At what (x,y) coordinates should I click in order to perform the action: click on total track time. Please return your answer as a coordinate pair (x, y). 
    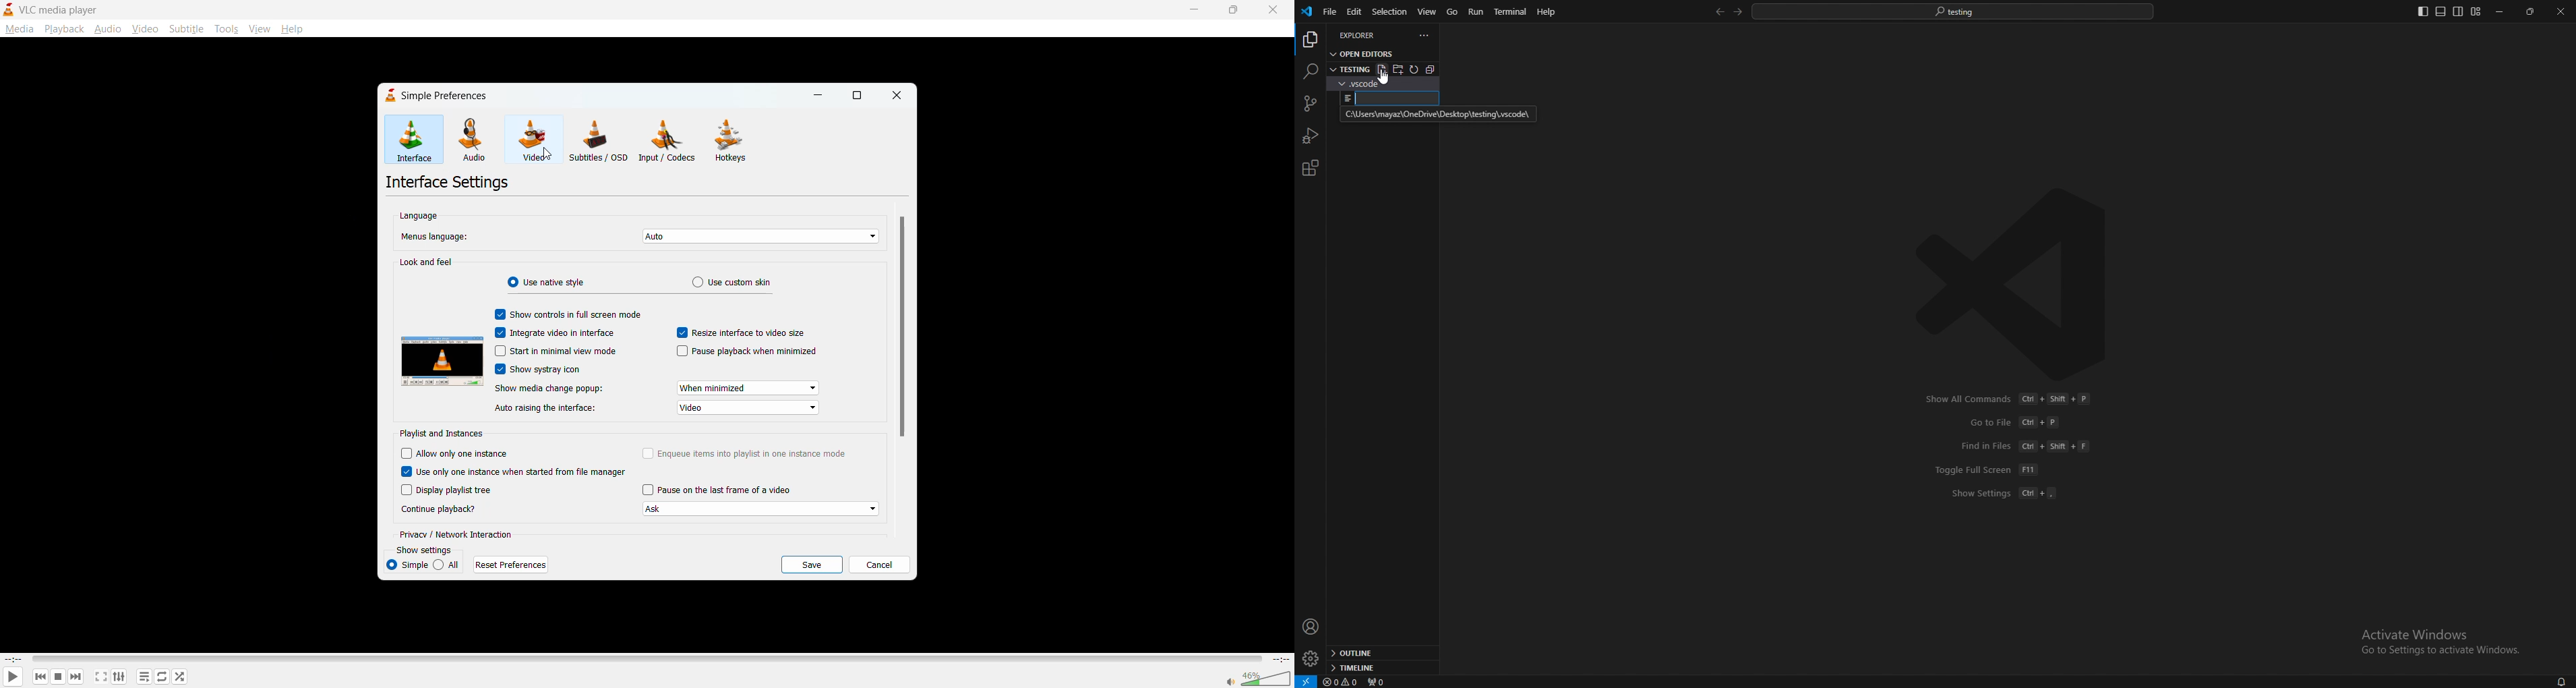
    Looking at the image, I should click on (1280, 659).